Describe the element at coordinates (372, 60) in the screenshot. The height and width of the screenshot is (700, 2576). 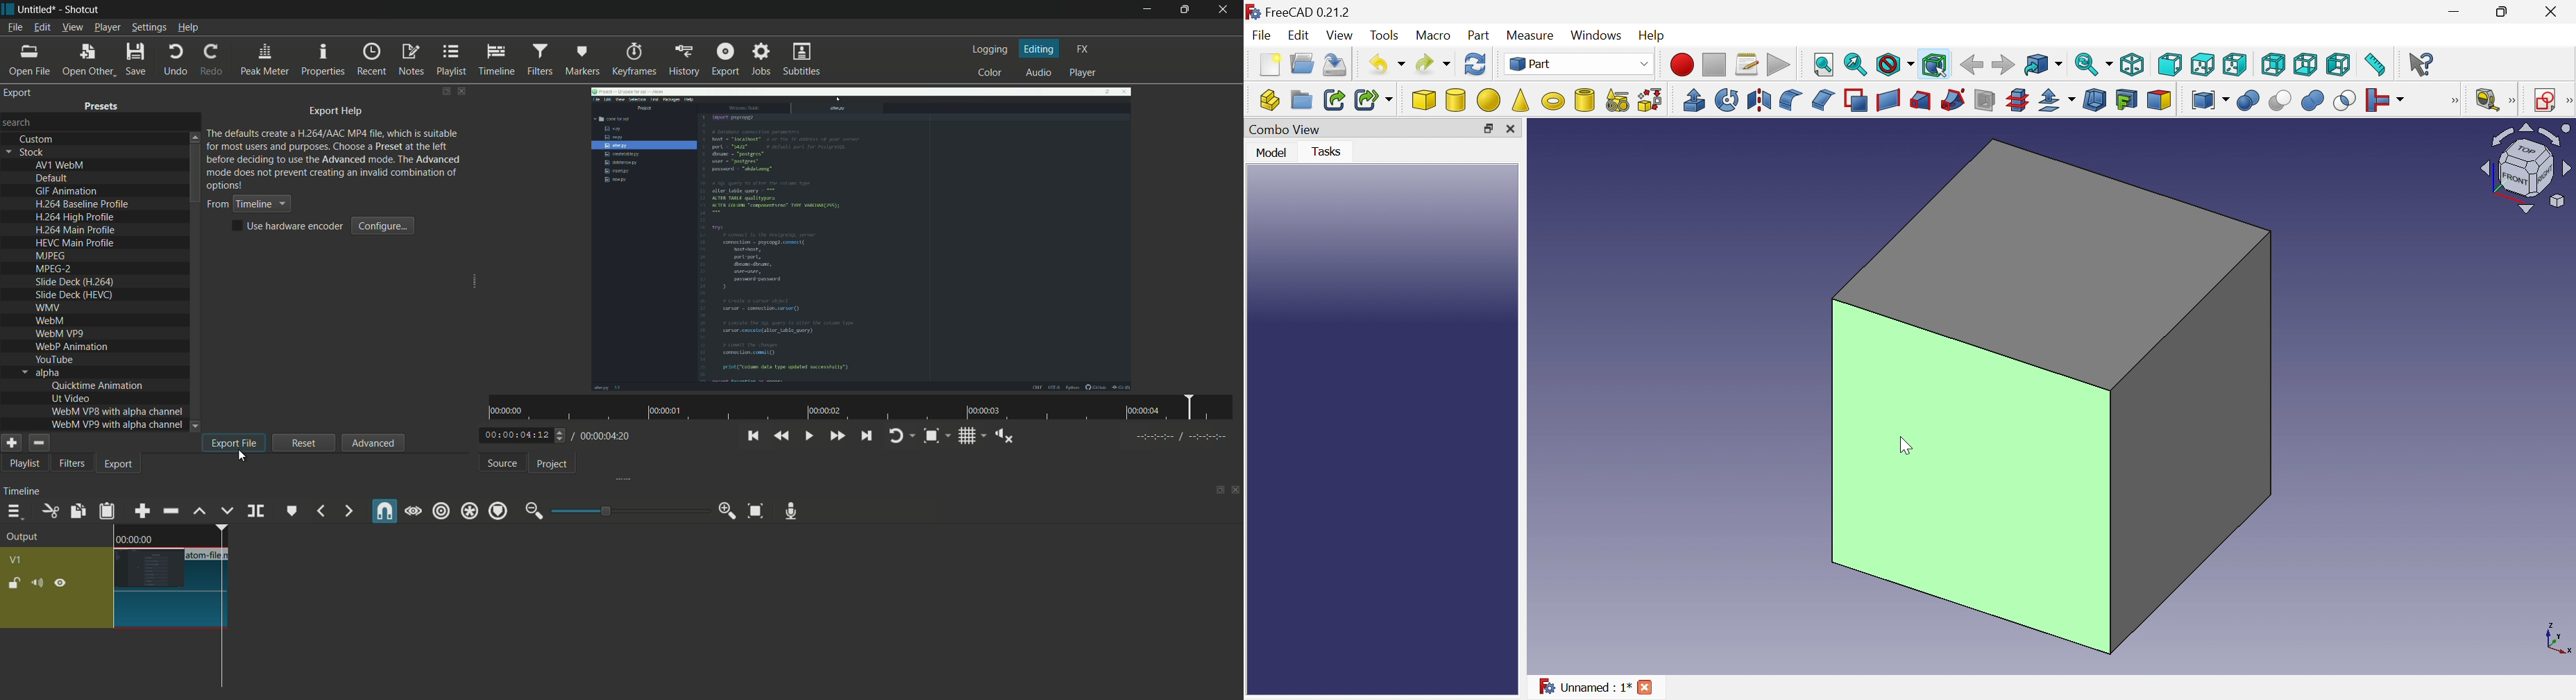
I see `recent` at that location.